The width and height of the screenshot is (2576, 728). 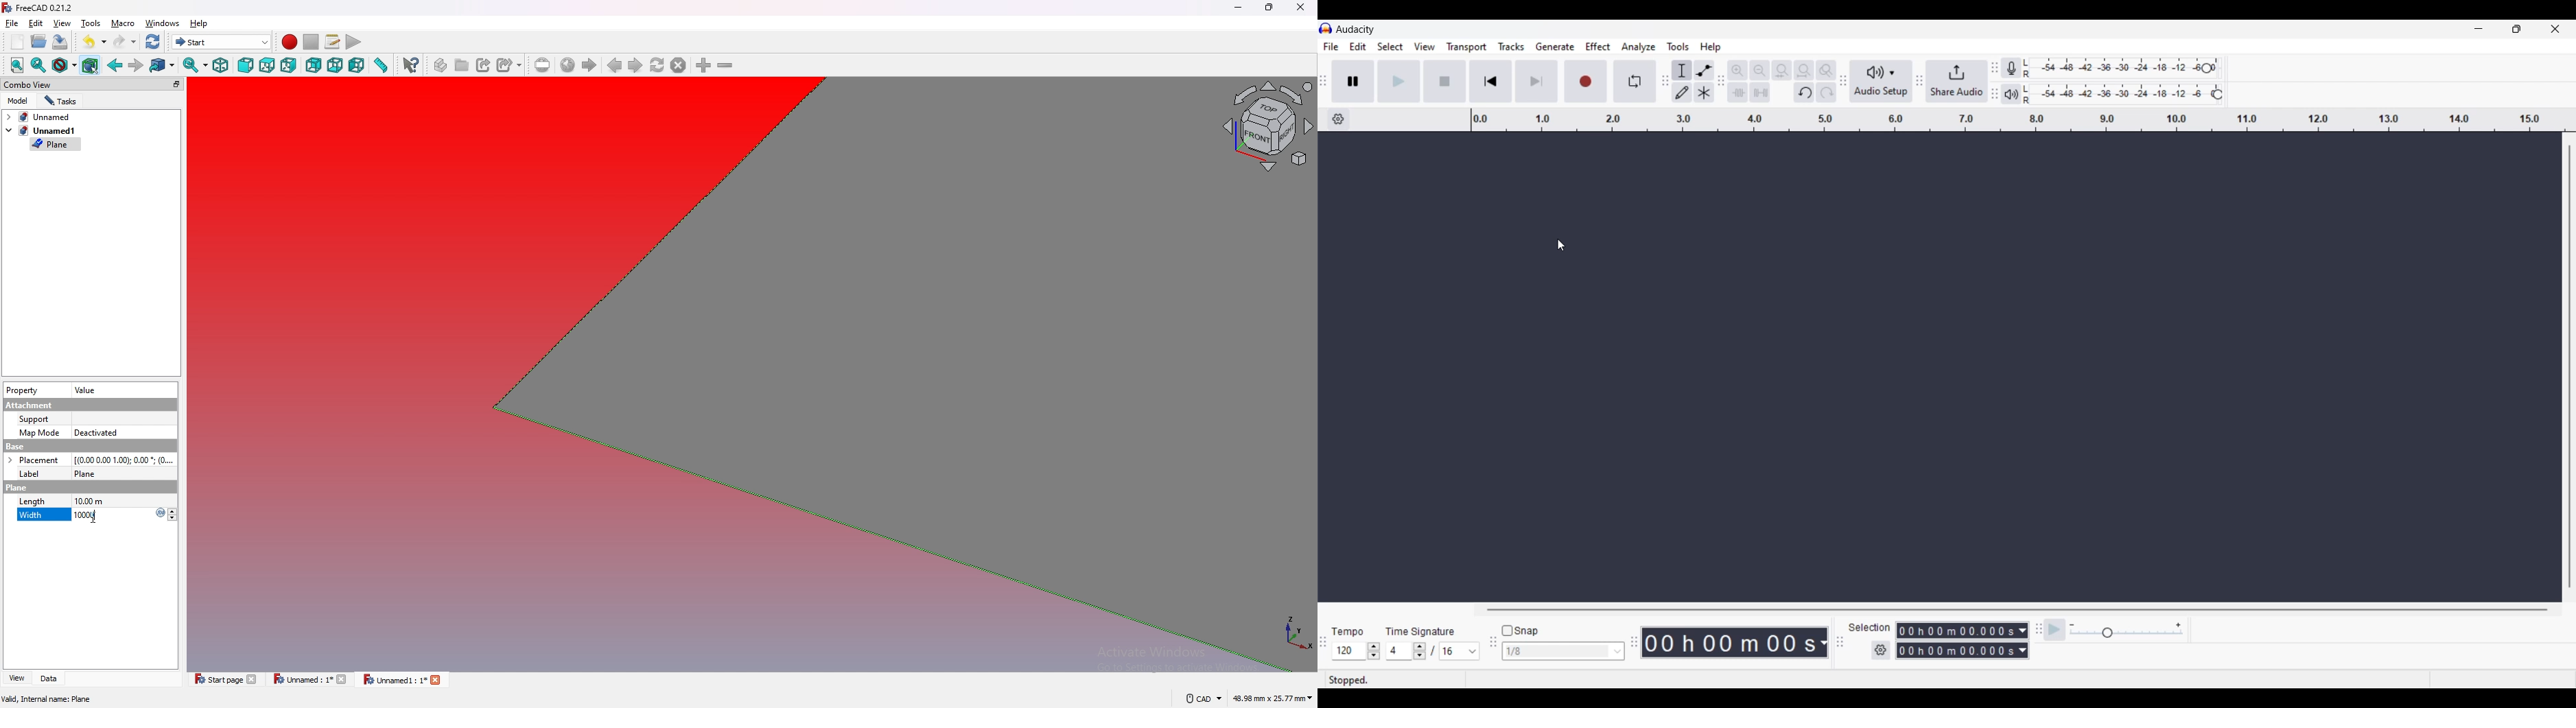 I want to click on Selected time signature, so click(x=1451, y=651).